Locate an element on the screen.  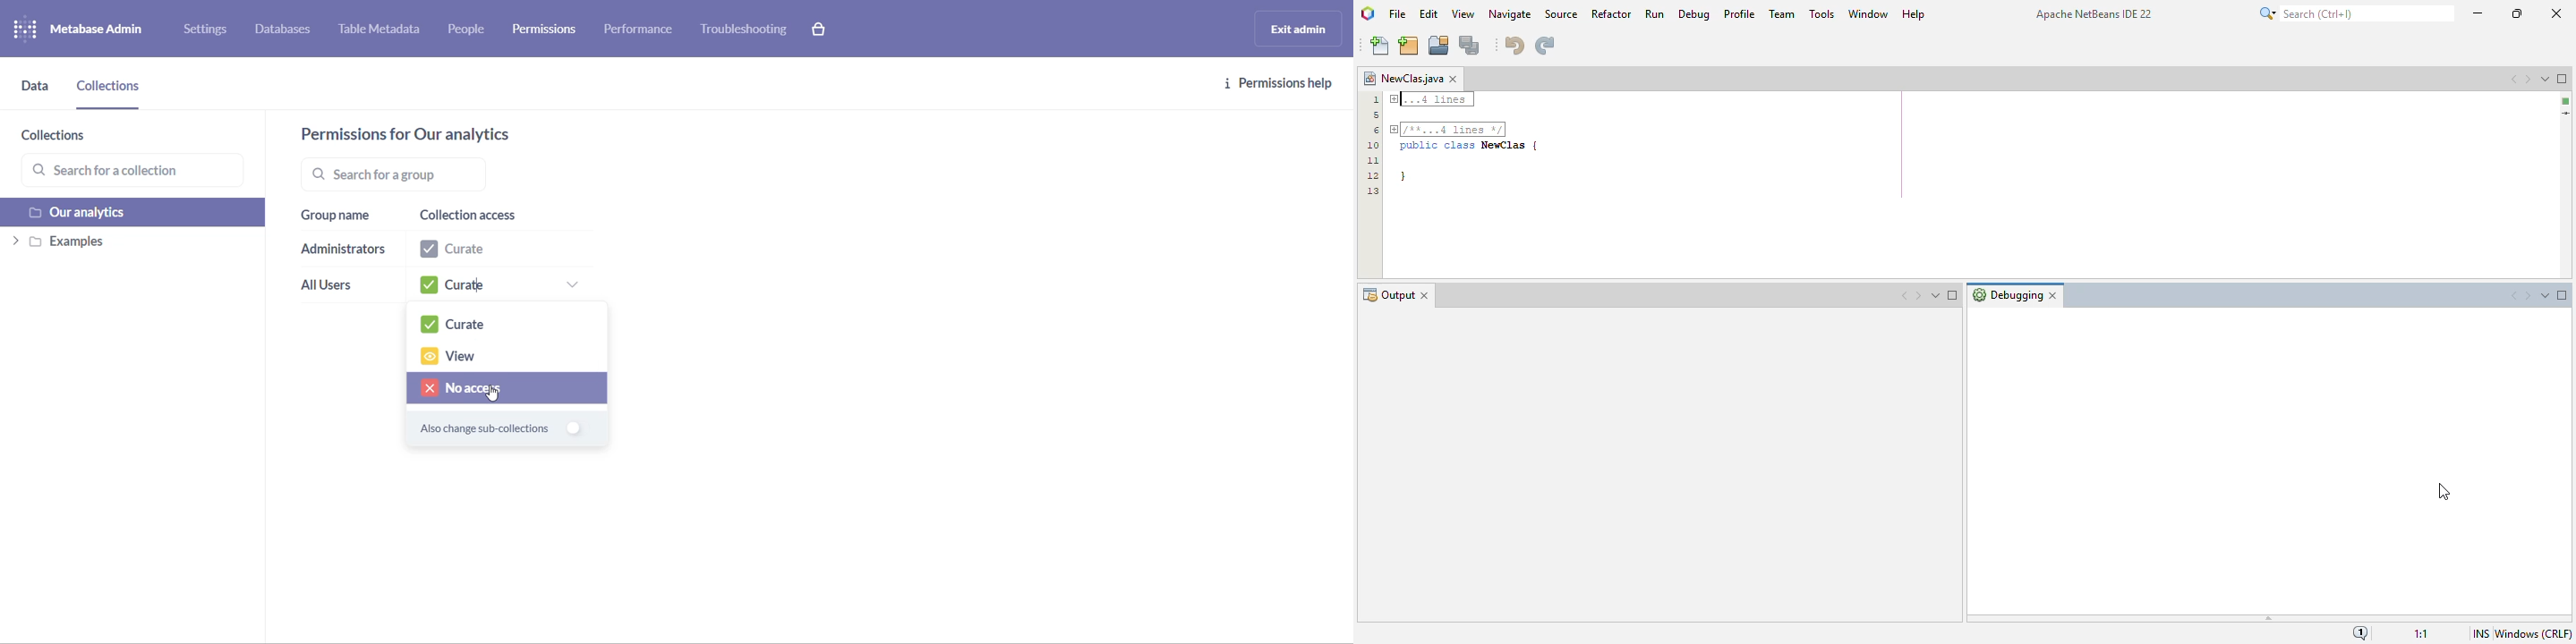
curate is located at coordinates (509, 324).